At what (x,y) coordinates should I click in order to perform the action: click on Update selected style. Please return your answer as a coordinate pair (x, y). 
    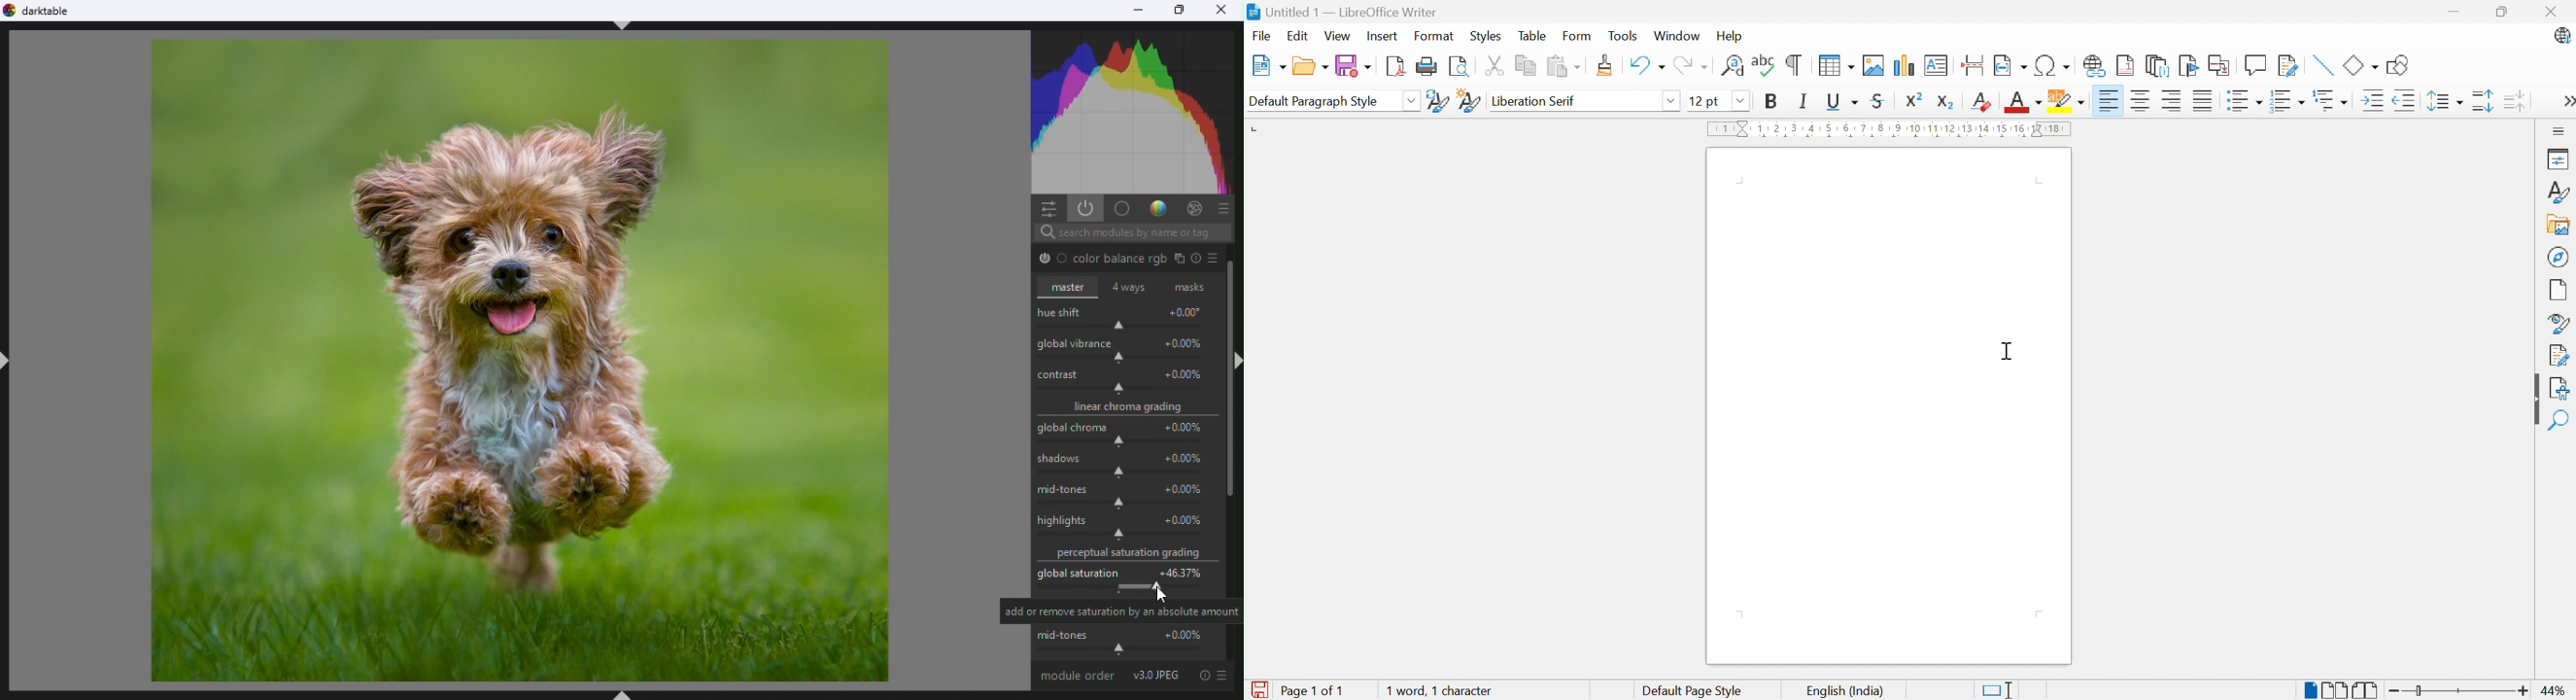
    Looking at the image, I should click on (1438, 101).